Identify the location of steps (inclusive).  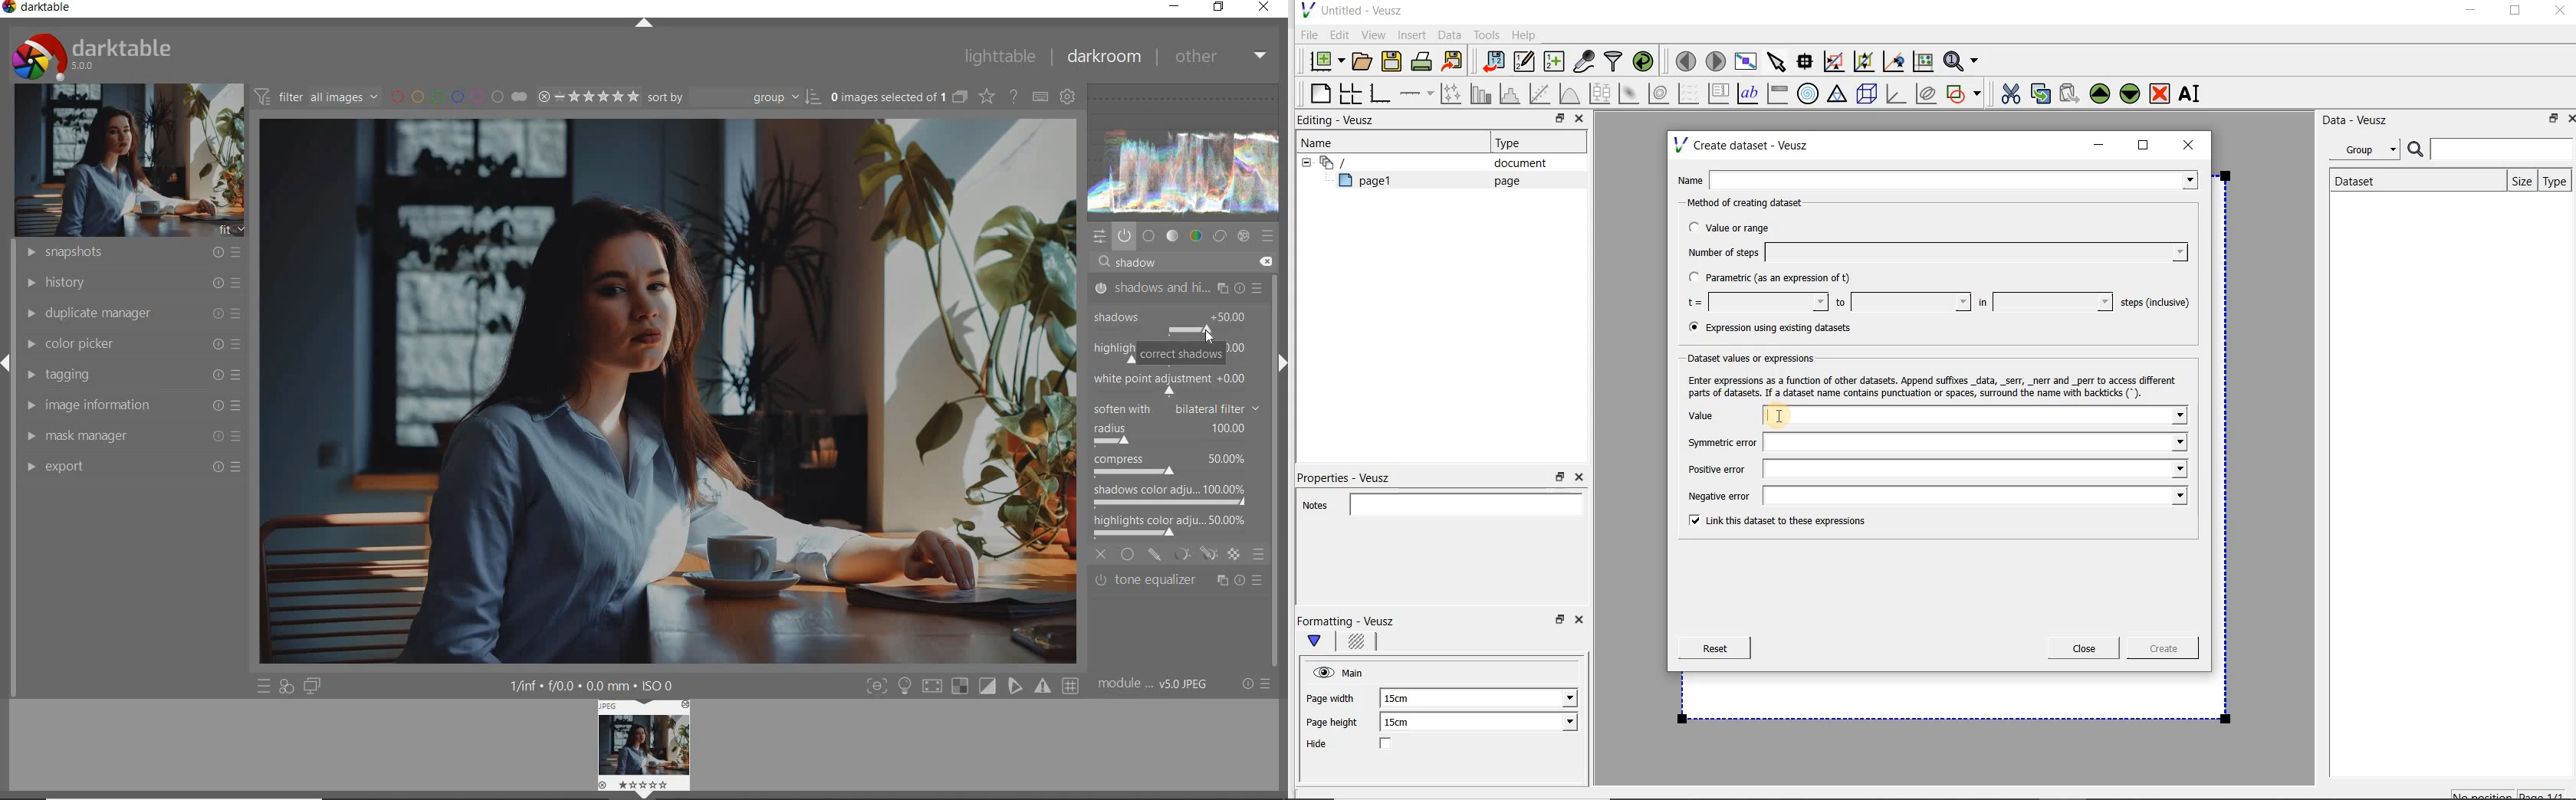
(2156, 303).